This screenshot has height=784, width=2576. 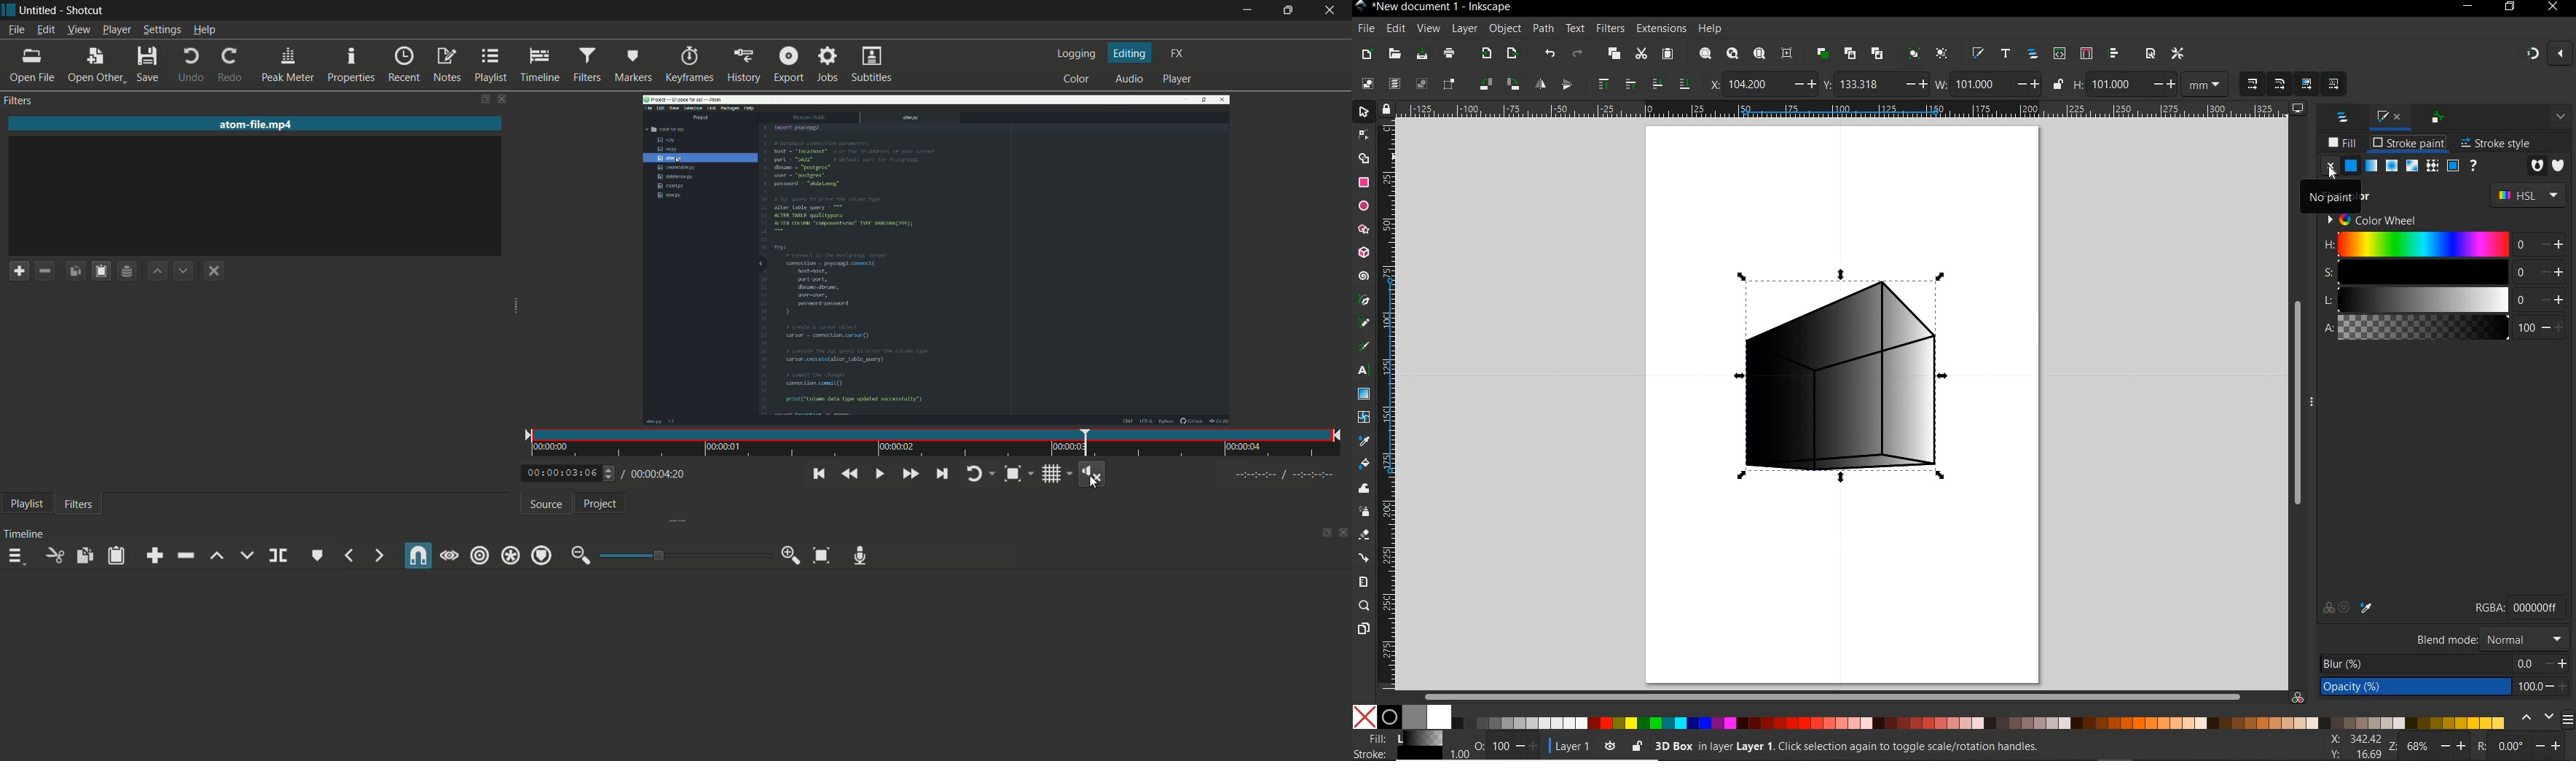 What do you see at coordinates (2552, 746) in the screenshot?
I see `increase/decrease` at bounding box center [2552, 746].